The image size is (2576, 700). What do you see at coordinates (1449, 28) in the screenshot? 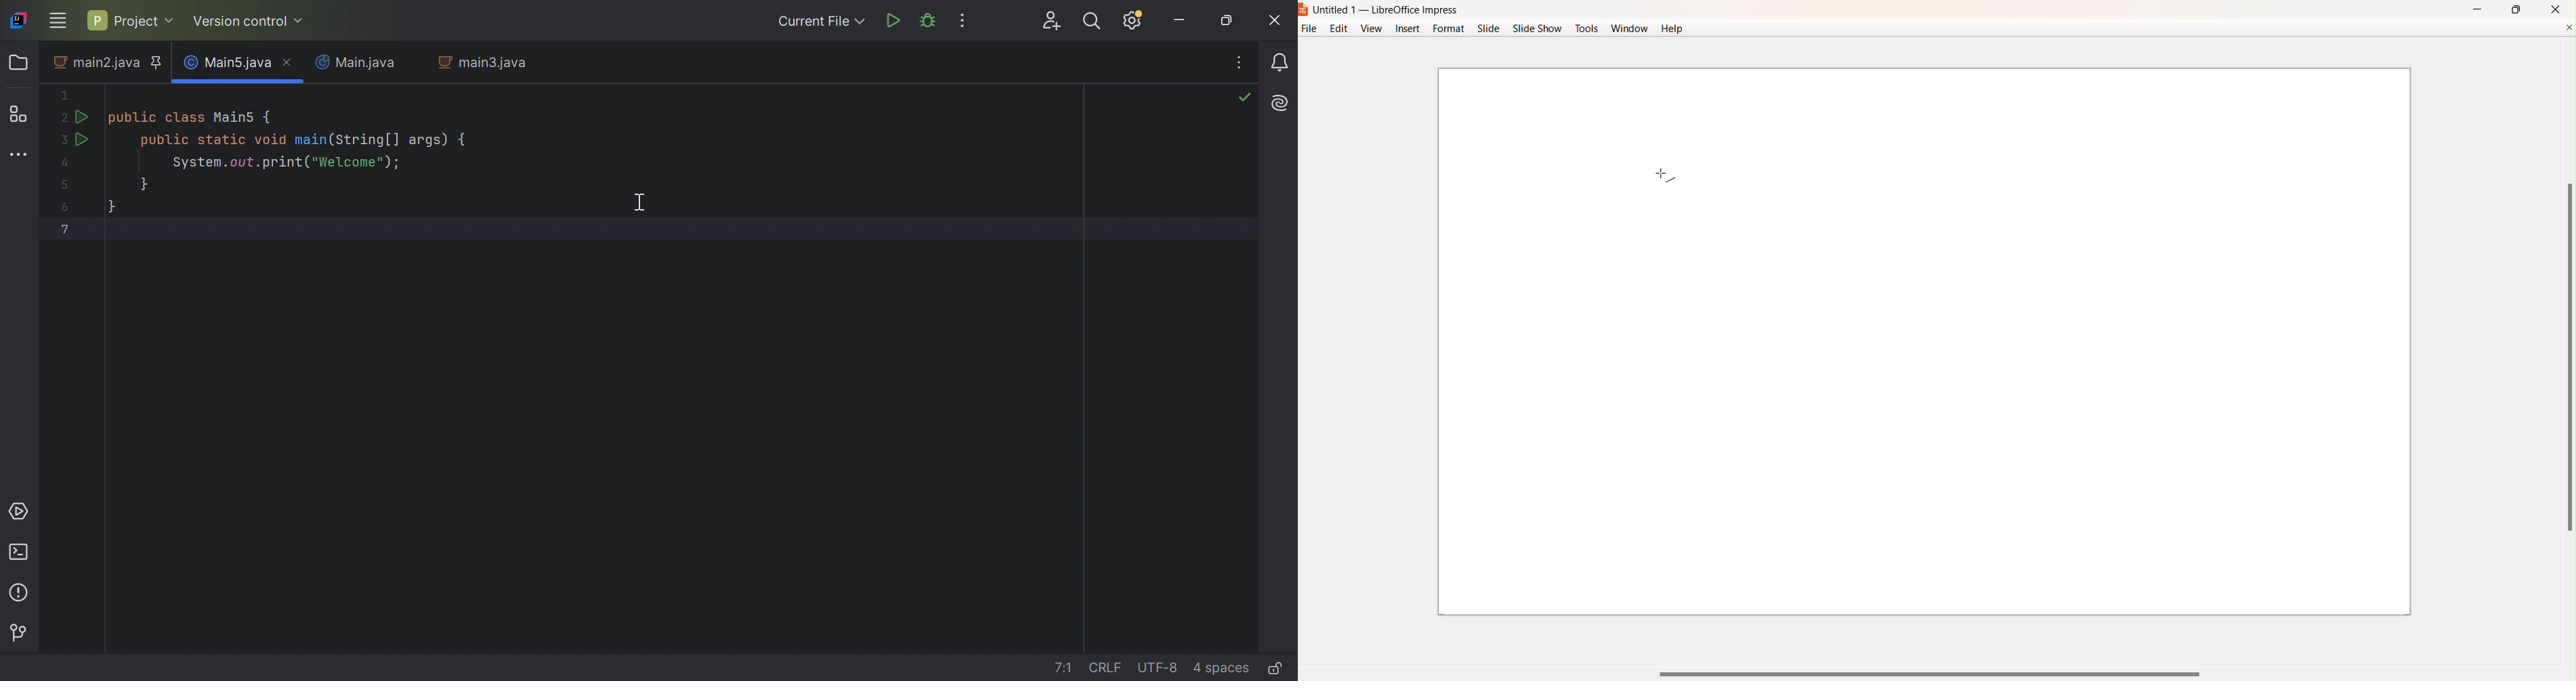
I see `Format` at bounding box center [1449, 28].